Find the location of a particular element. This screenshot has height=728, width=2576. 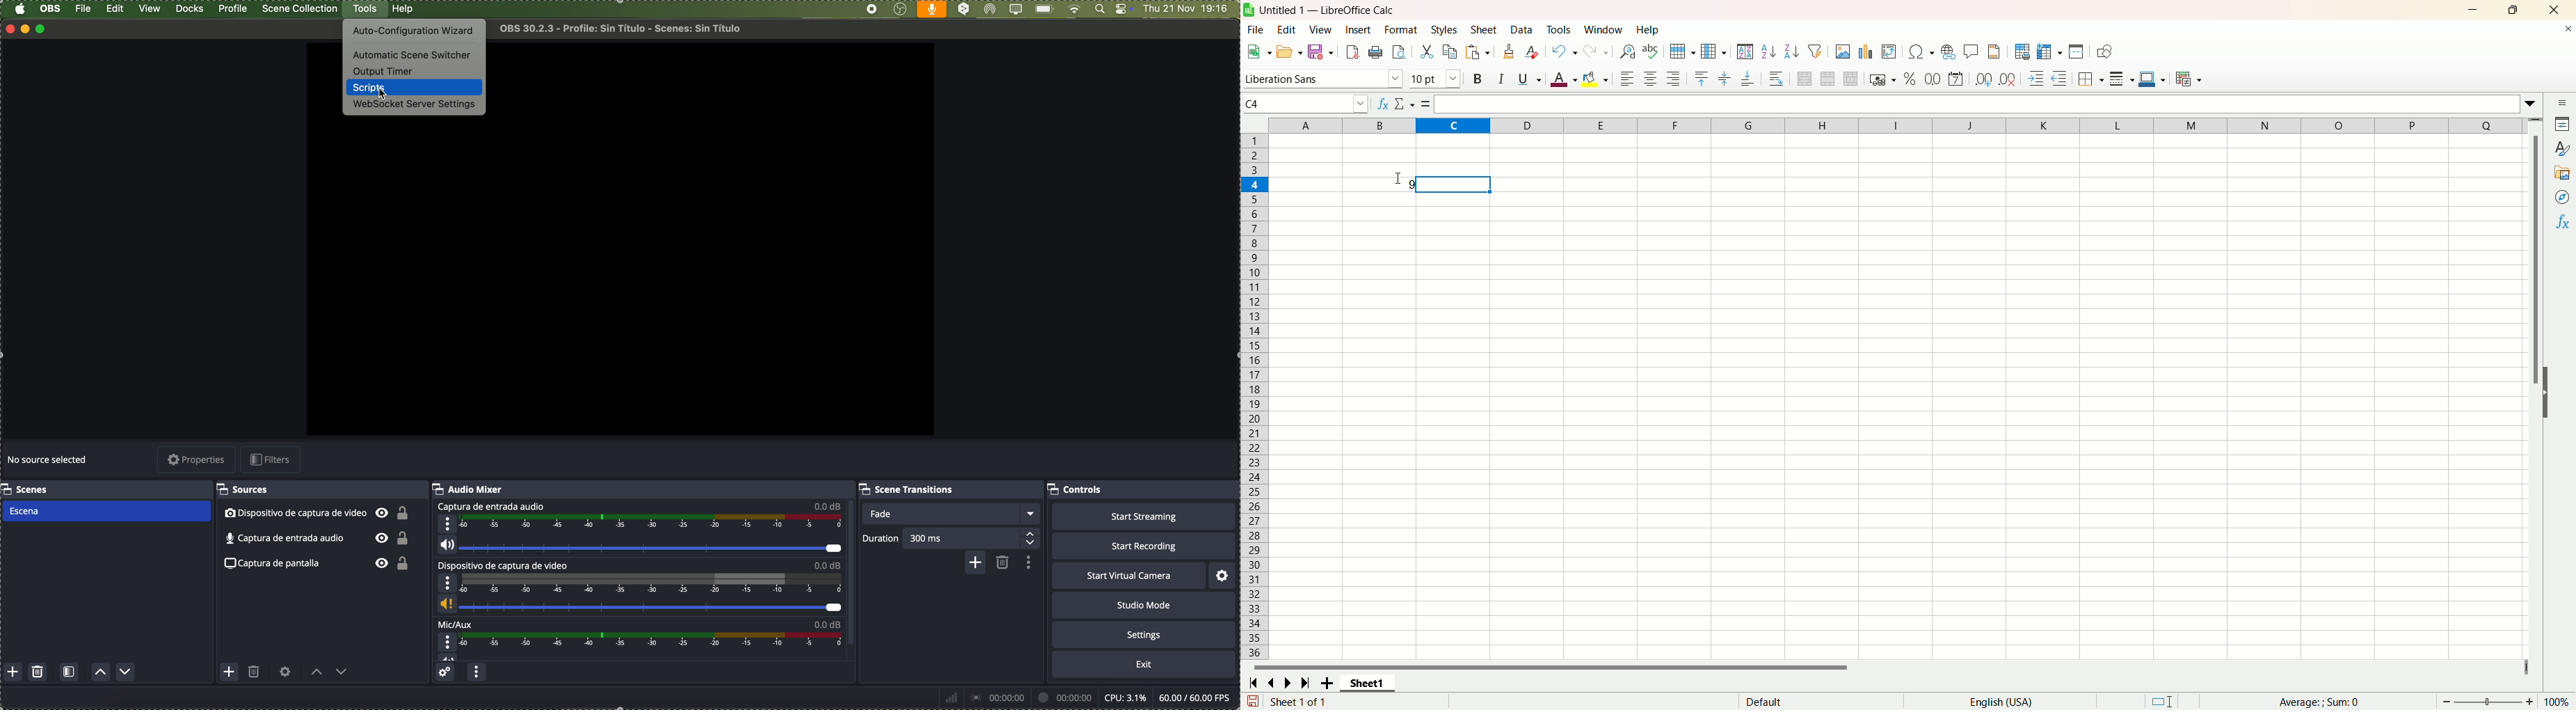

remove is located at coordinates (1003, 563).